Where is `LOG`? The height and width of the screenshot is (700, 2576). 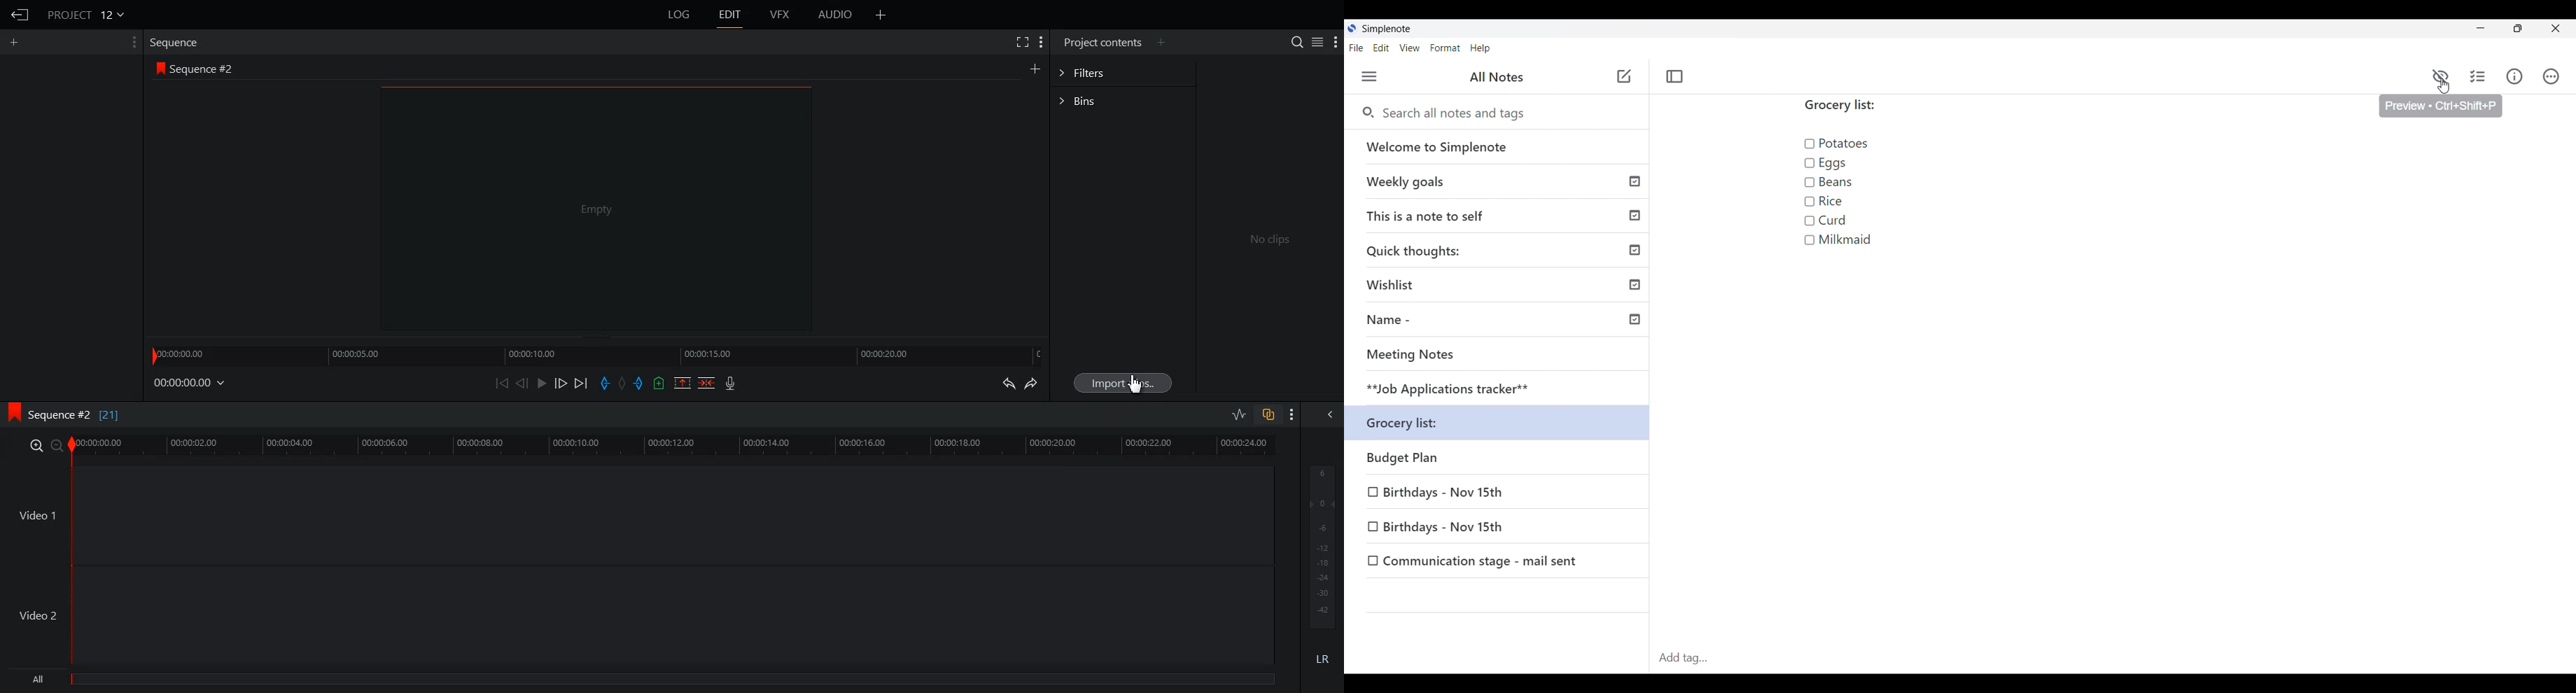
LOG is located at coordinates (680, 15).